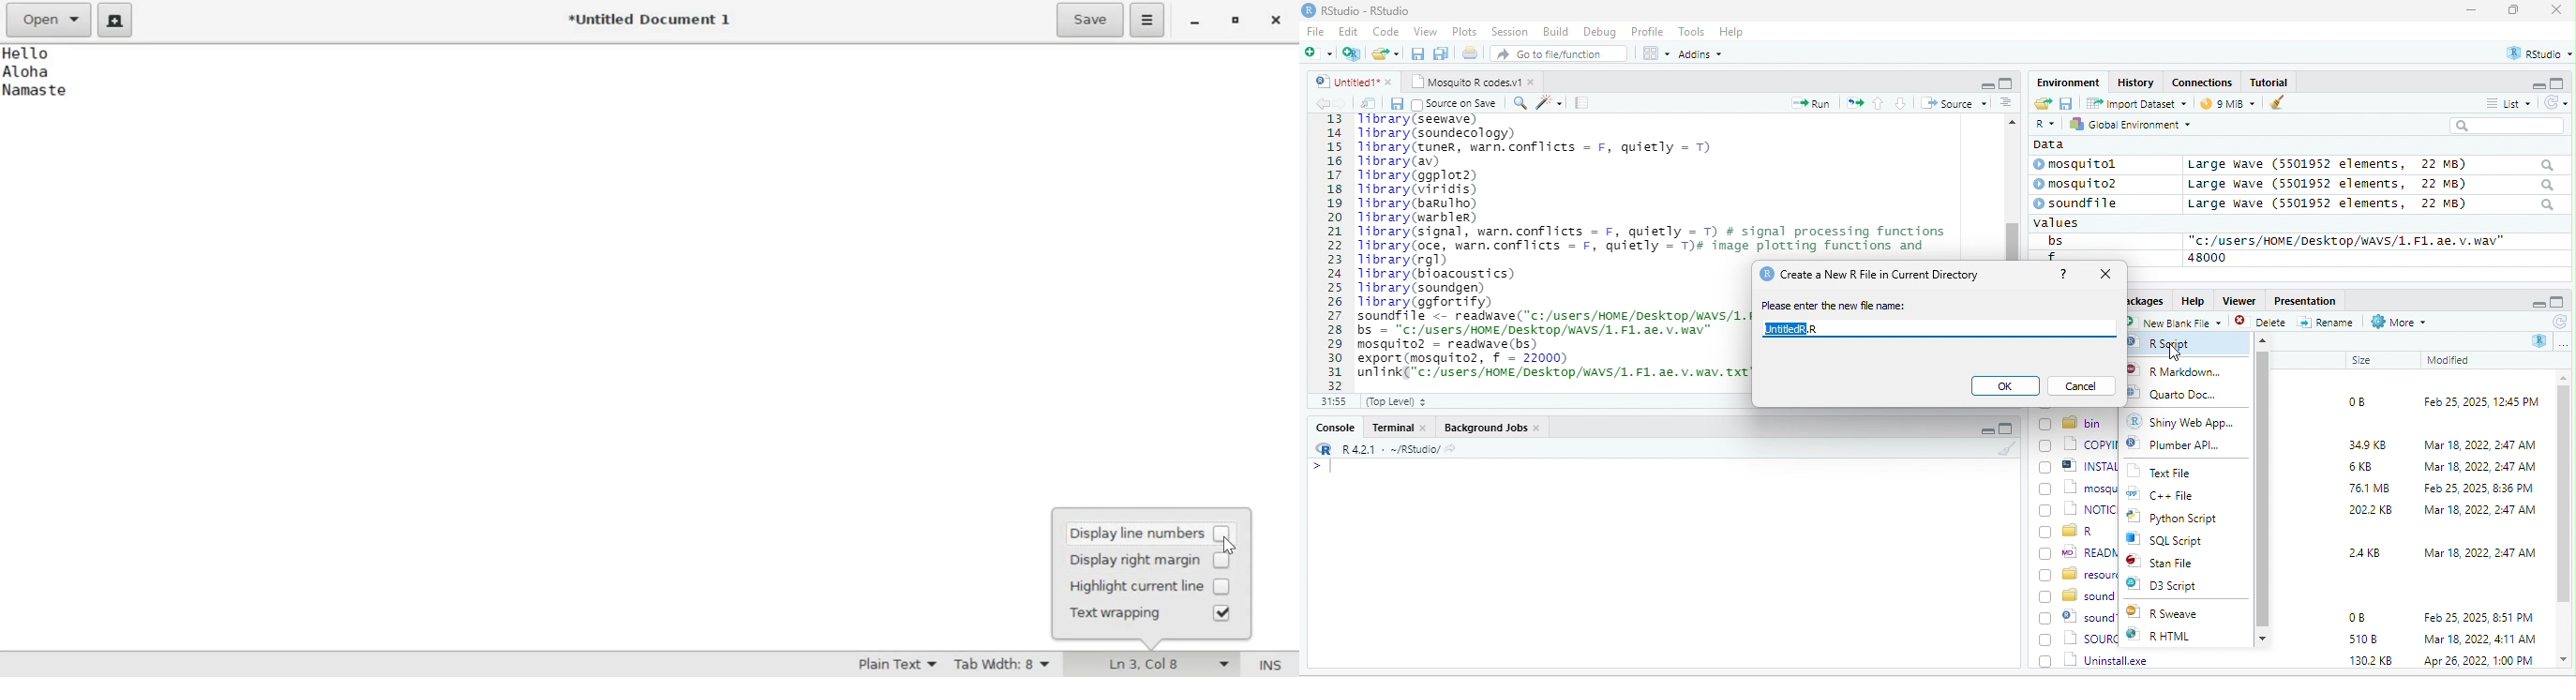 Image resolution: width=2576 pixels, height=700 pixels. Describe the element at coordinates (1456, 105) in the screenshot. I see `source on Save` at that location.